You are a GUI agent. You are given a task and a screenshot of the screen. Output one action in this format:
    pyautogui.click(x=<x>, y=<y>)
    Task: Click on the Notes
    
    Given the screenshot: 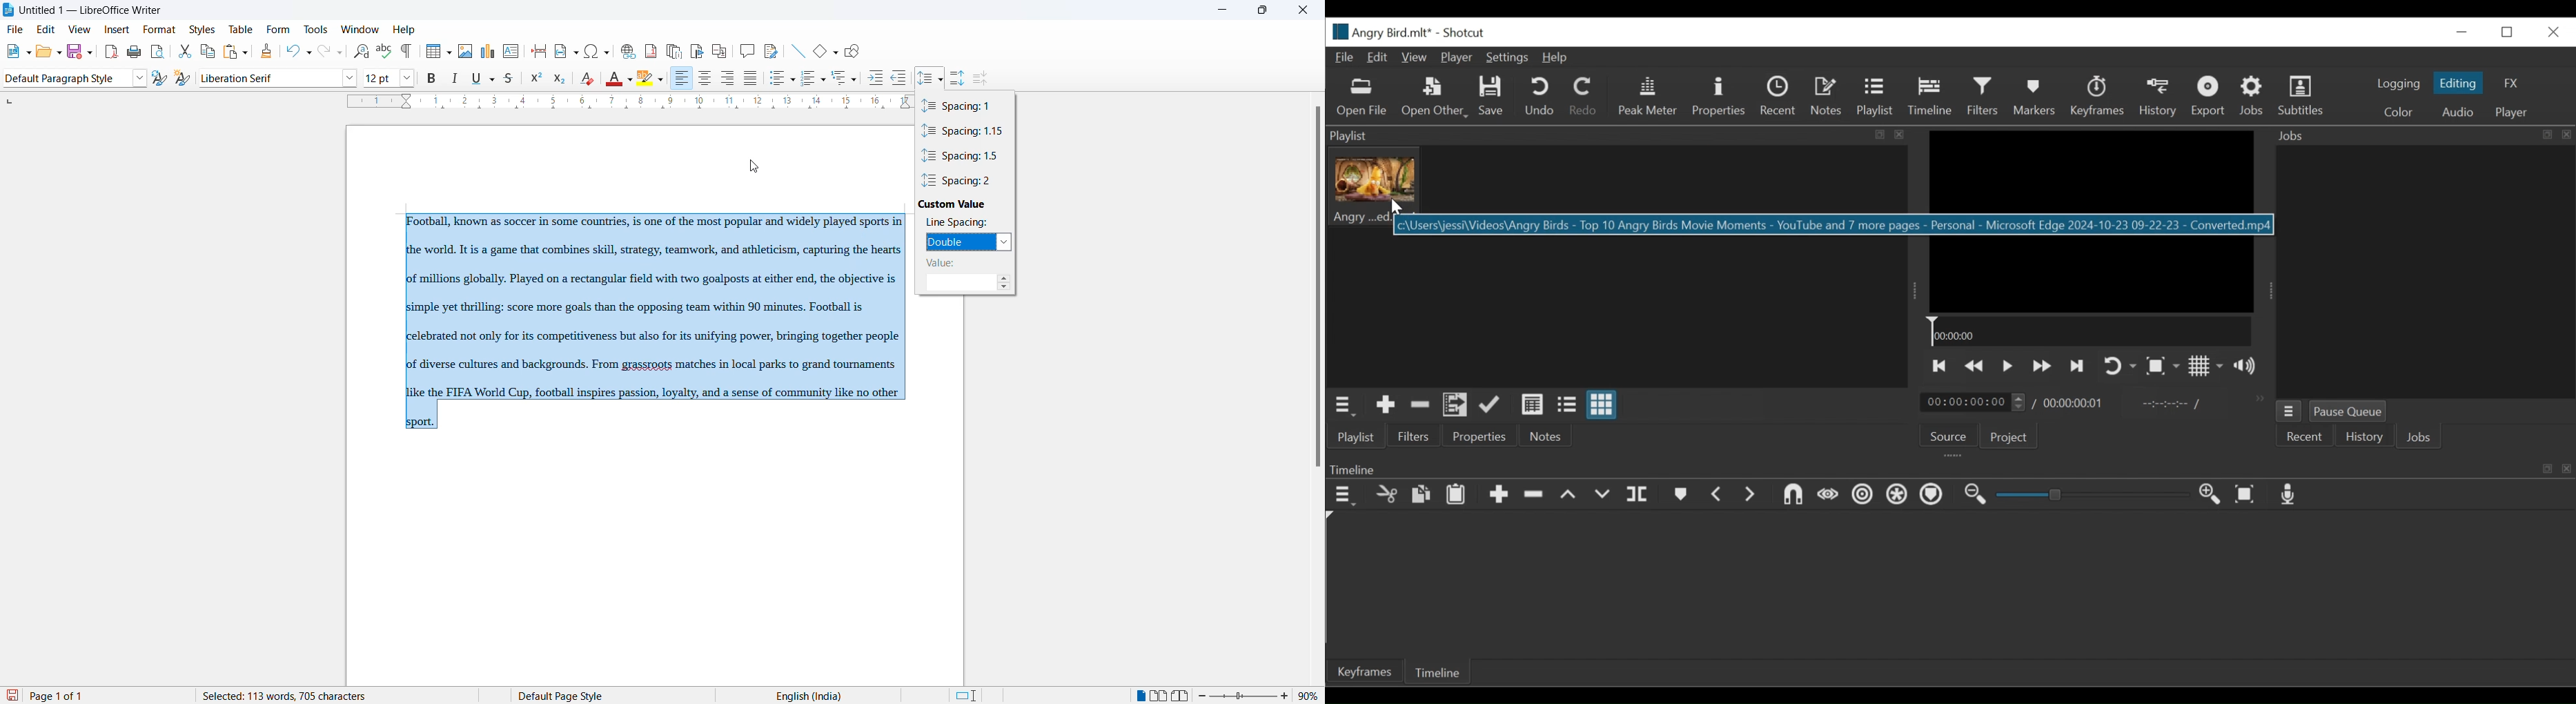 What is the action you would take?
    pyautogui.click(x=1827, y=95)
    